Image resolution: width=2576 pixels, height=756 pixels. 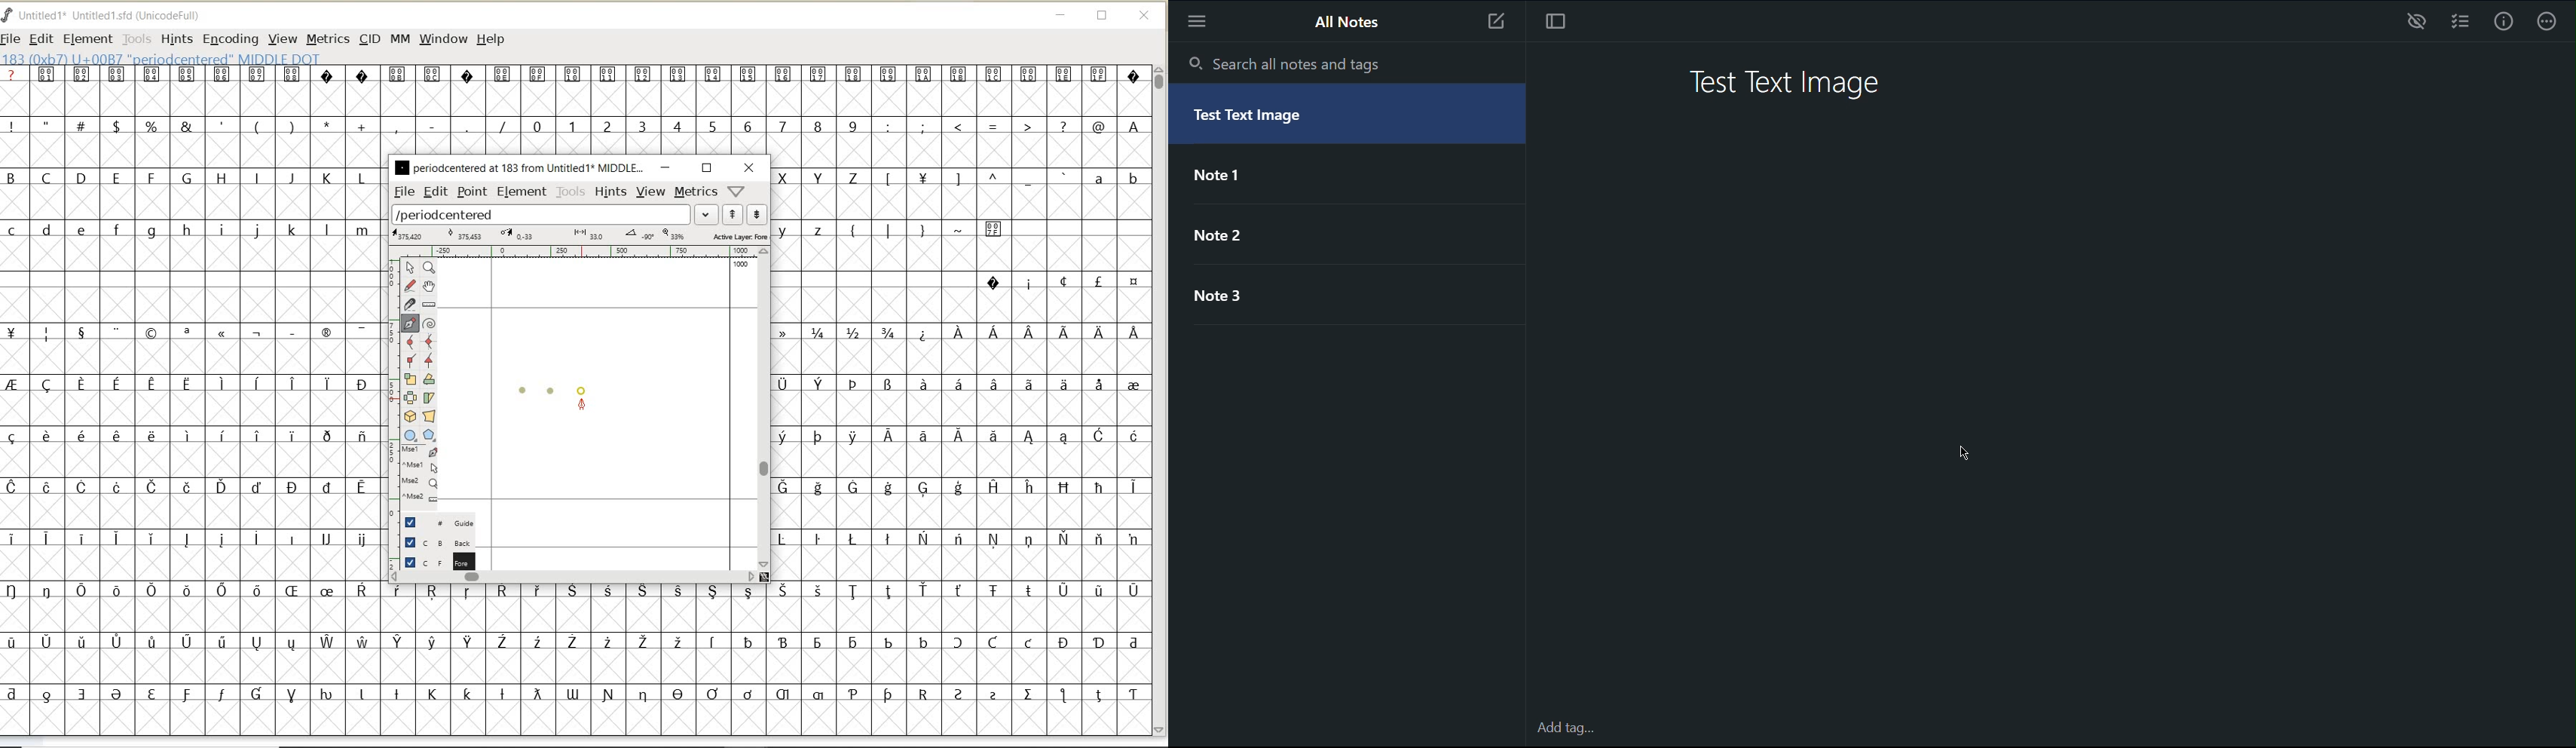 I want to click on numbers, so click(x=692, y=125).